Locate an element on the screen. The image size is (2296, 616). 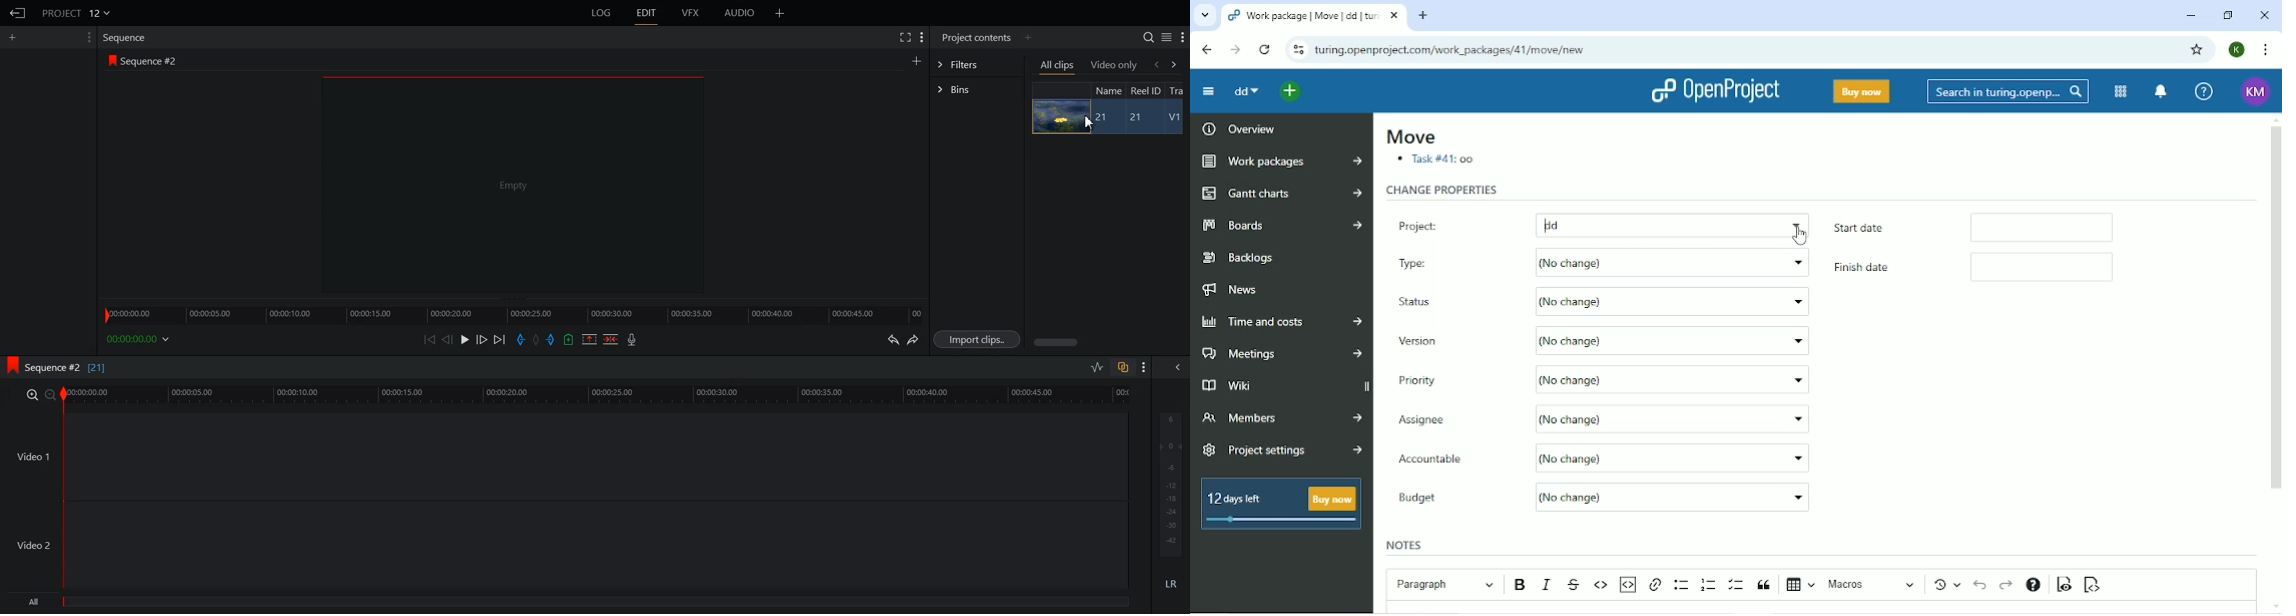
Sequence #2 is located at coordinates (152, 61).